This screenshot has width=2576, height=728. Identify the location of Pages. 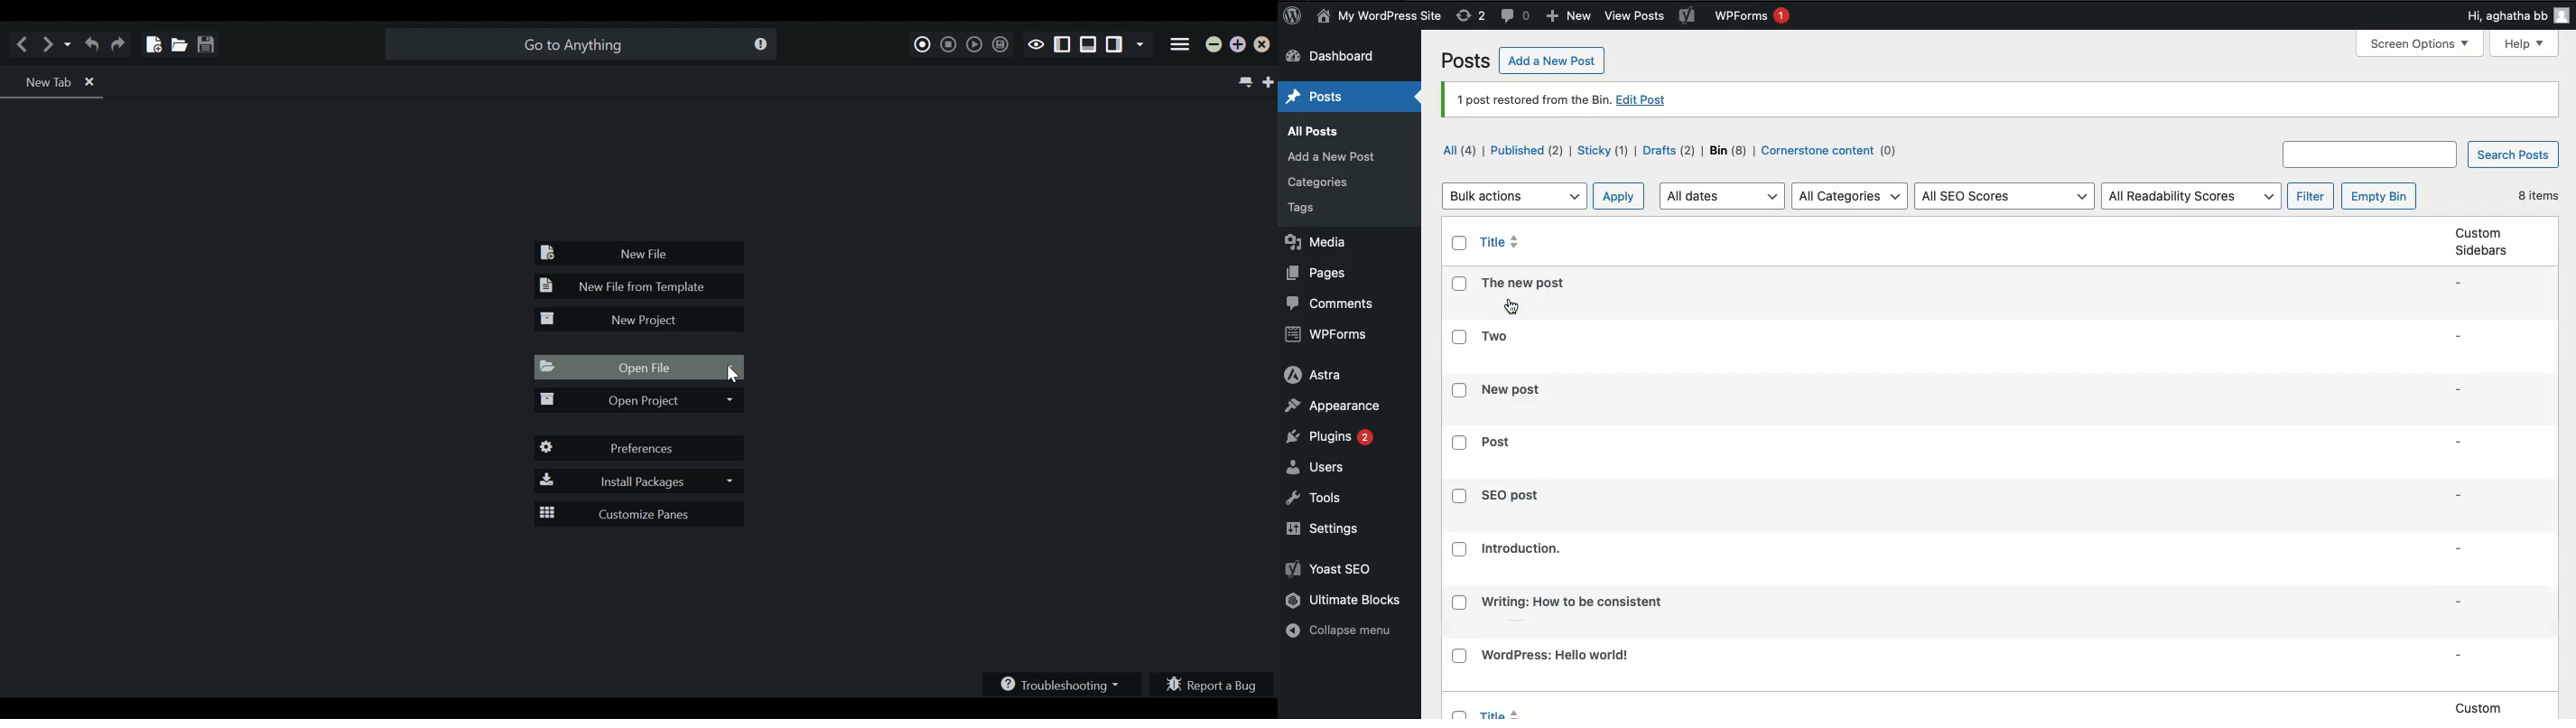
(1316, 275).